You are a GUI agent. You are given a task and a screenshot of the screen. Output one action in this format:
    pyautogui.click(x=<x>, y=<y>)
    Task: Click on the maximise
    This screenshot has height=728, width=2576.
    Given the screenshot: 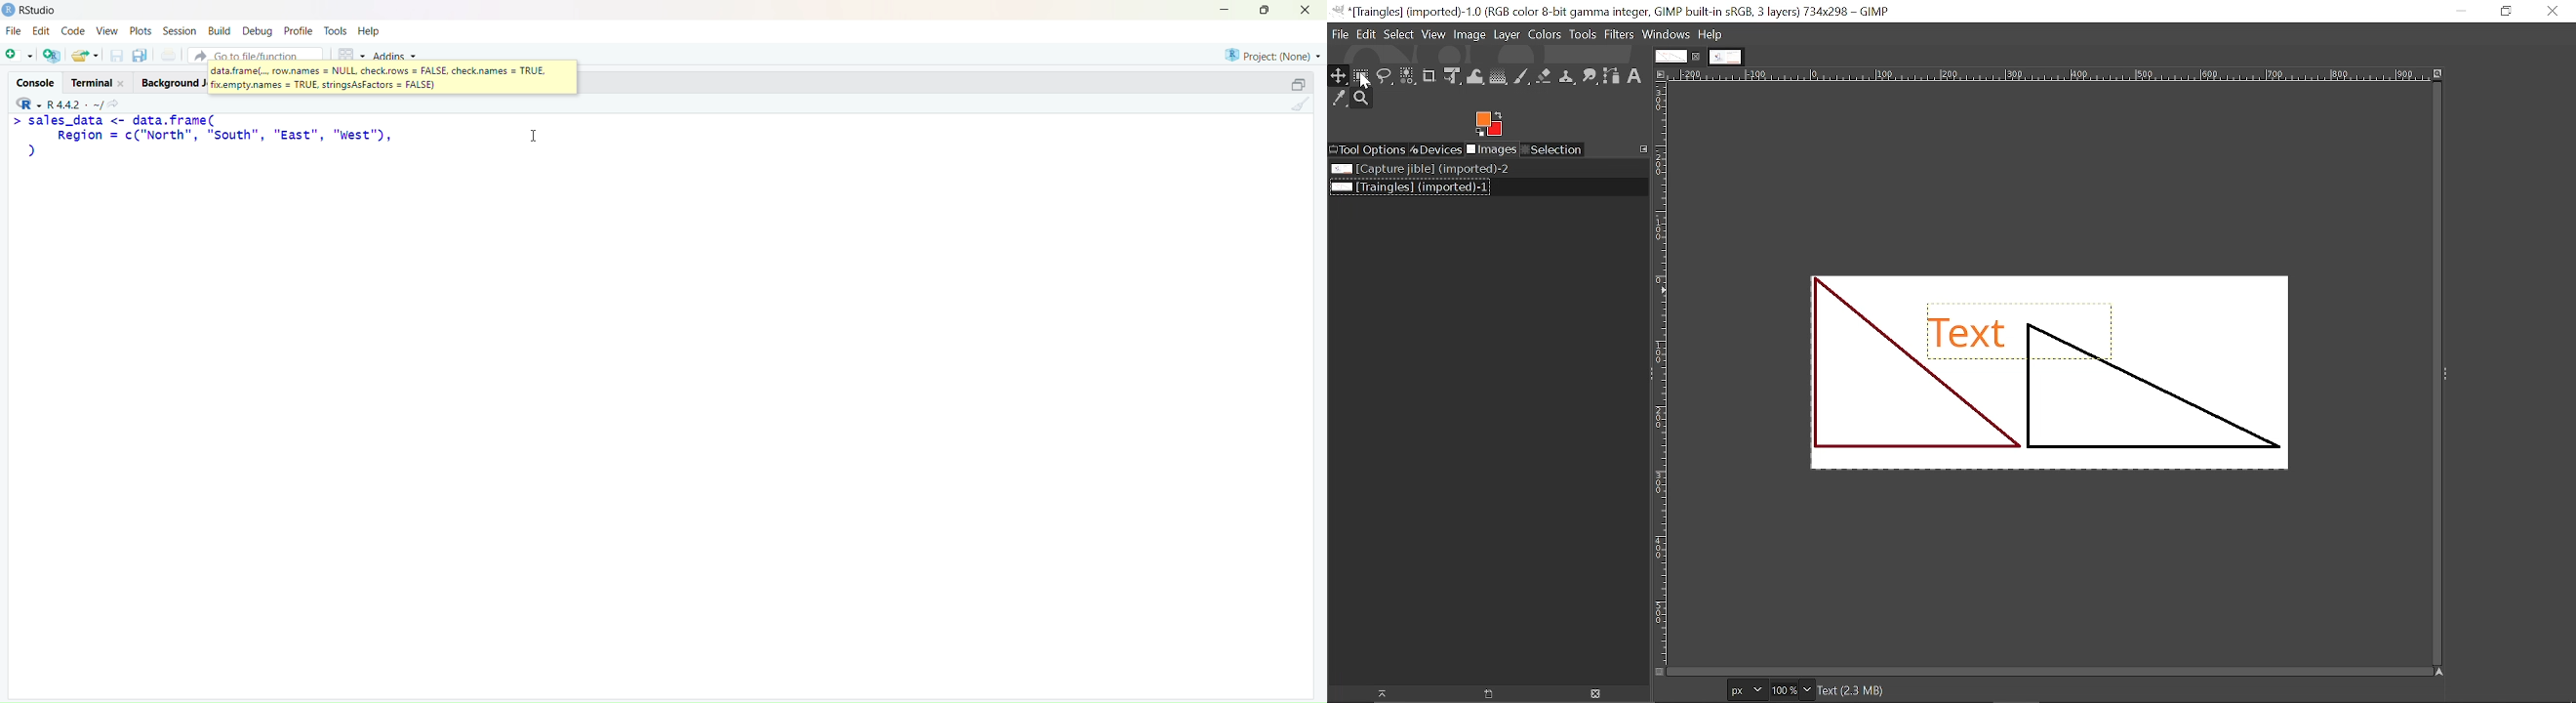 What is the action you would take?
    pyautogui.click(x=1292, y=83)
    